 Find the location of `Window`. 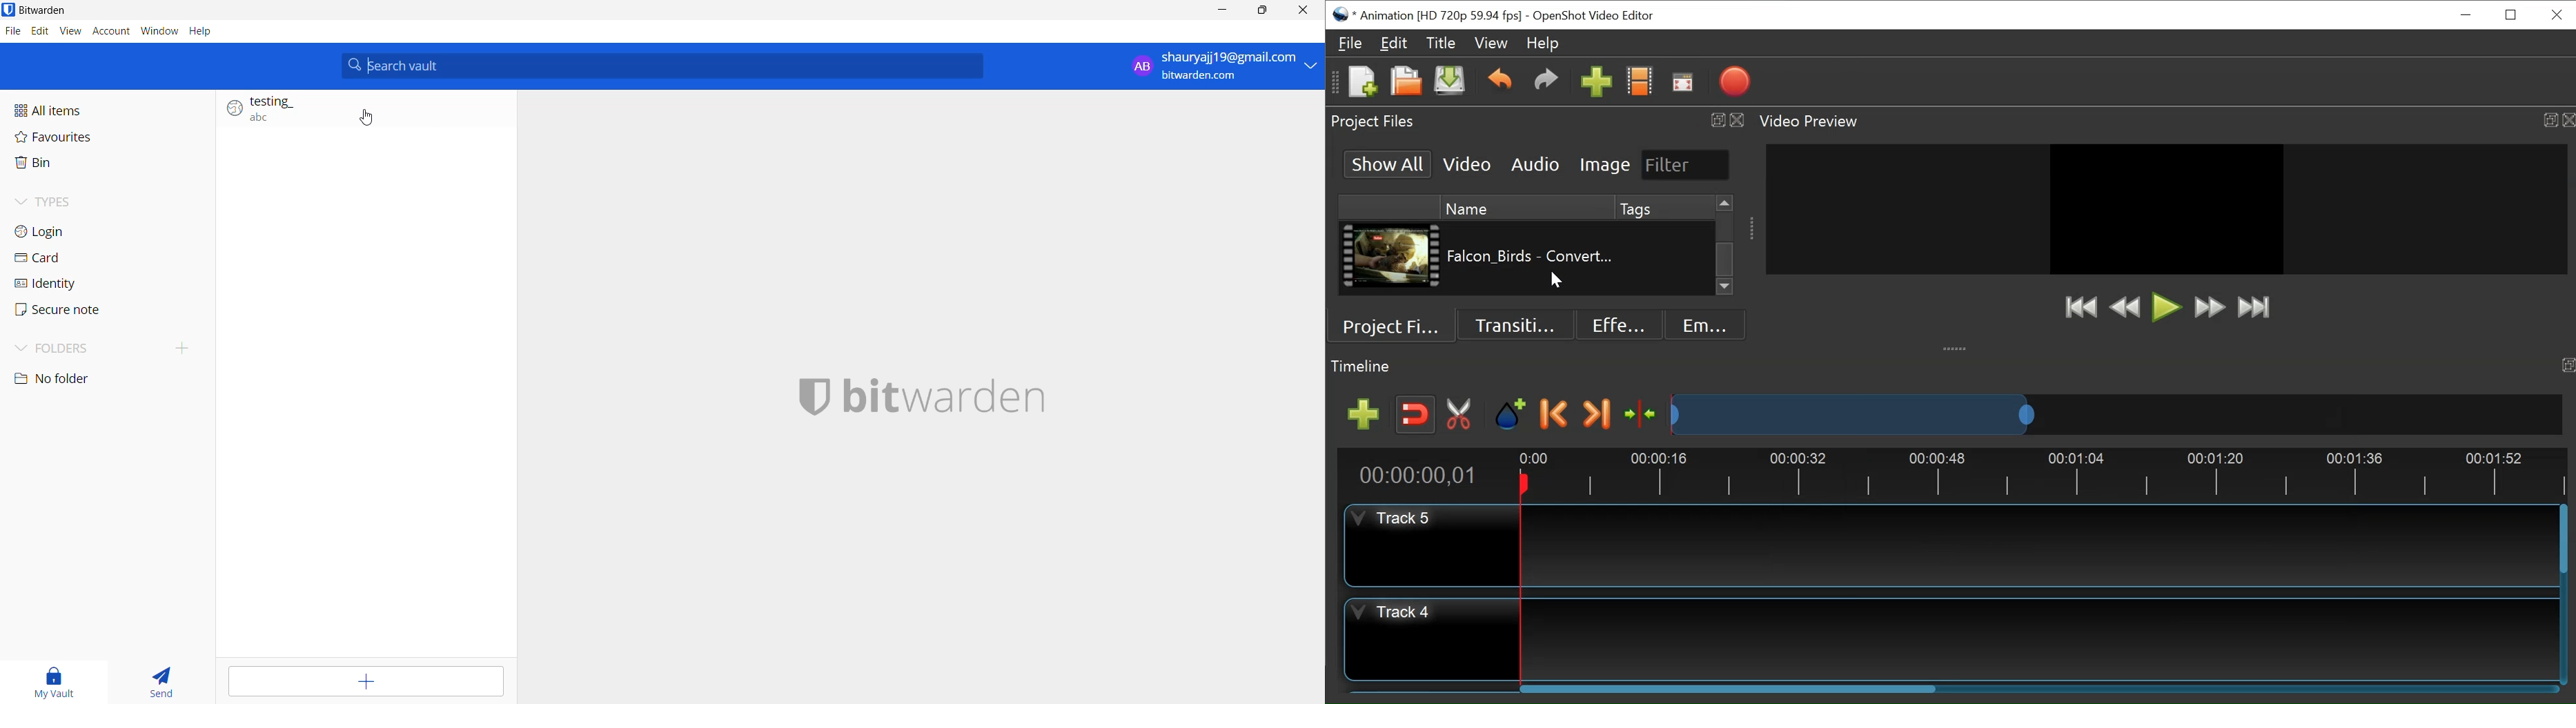

Window is located at coordinates (159, 29).